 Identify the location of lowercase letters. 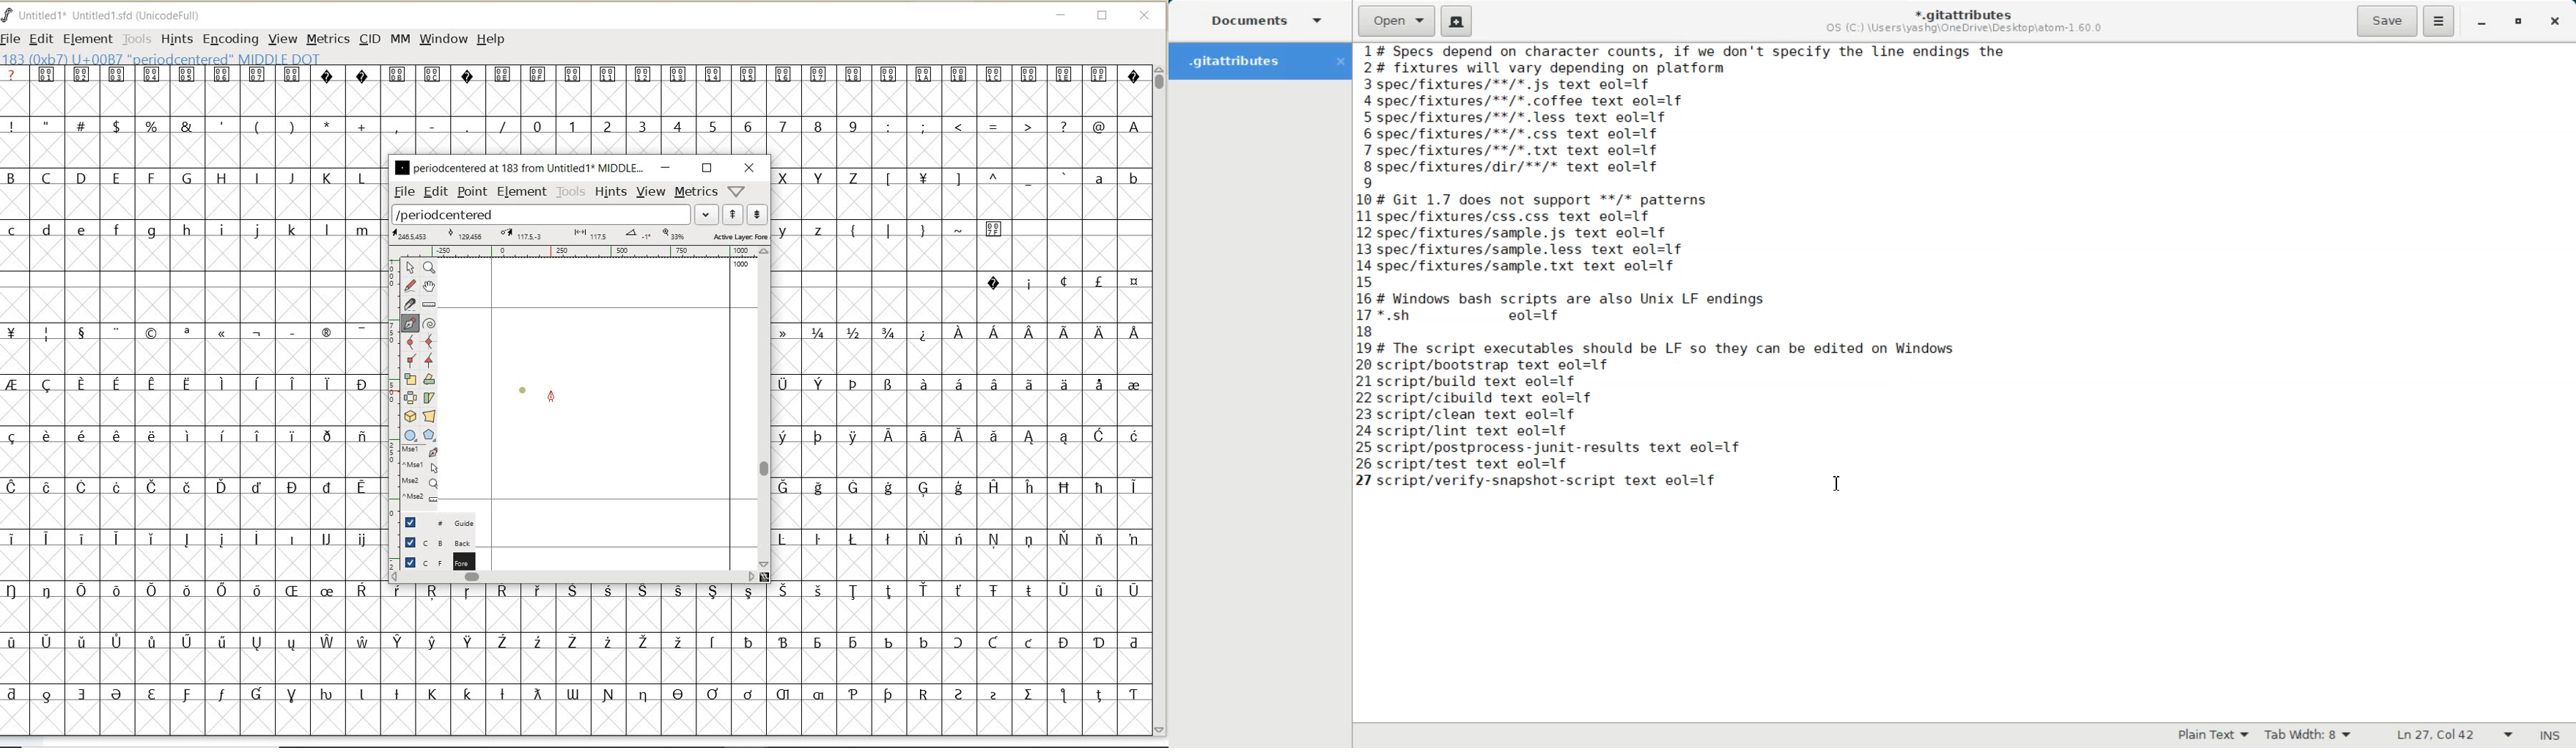
(191, 231).